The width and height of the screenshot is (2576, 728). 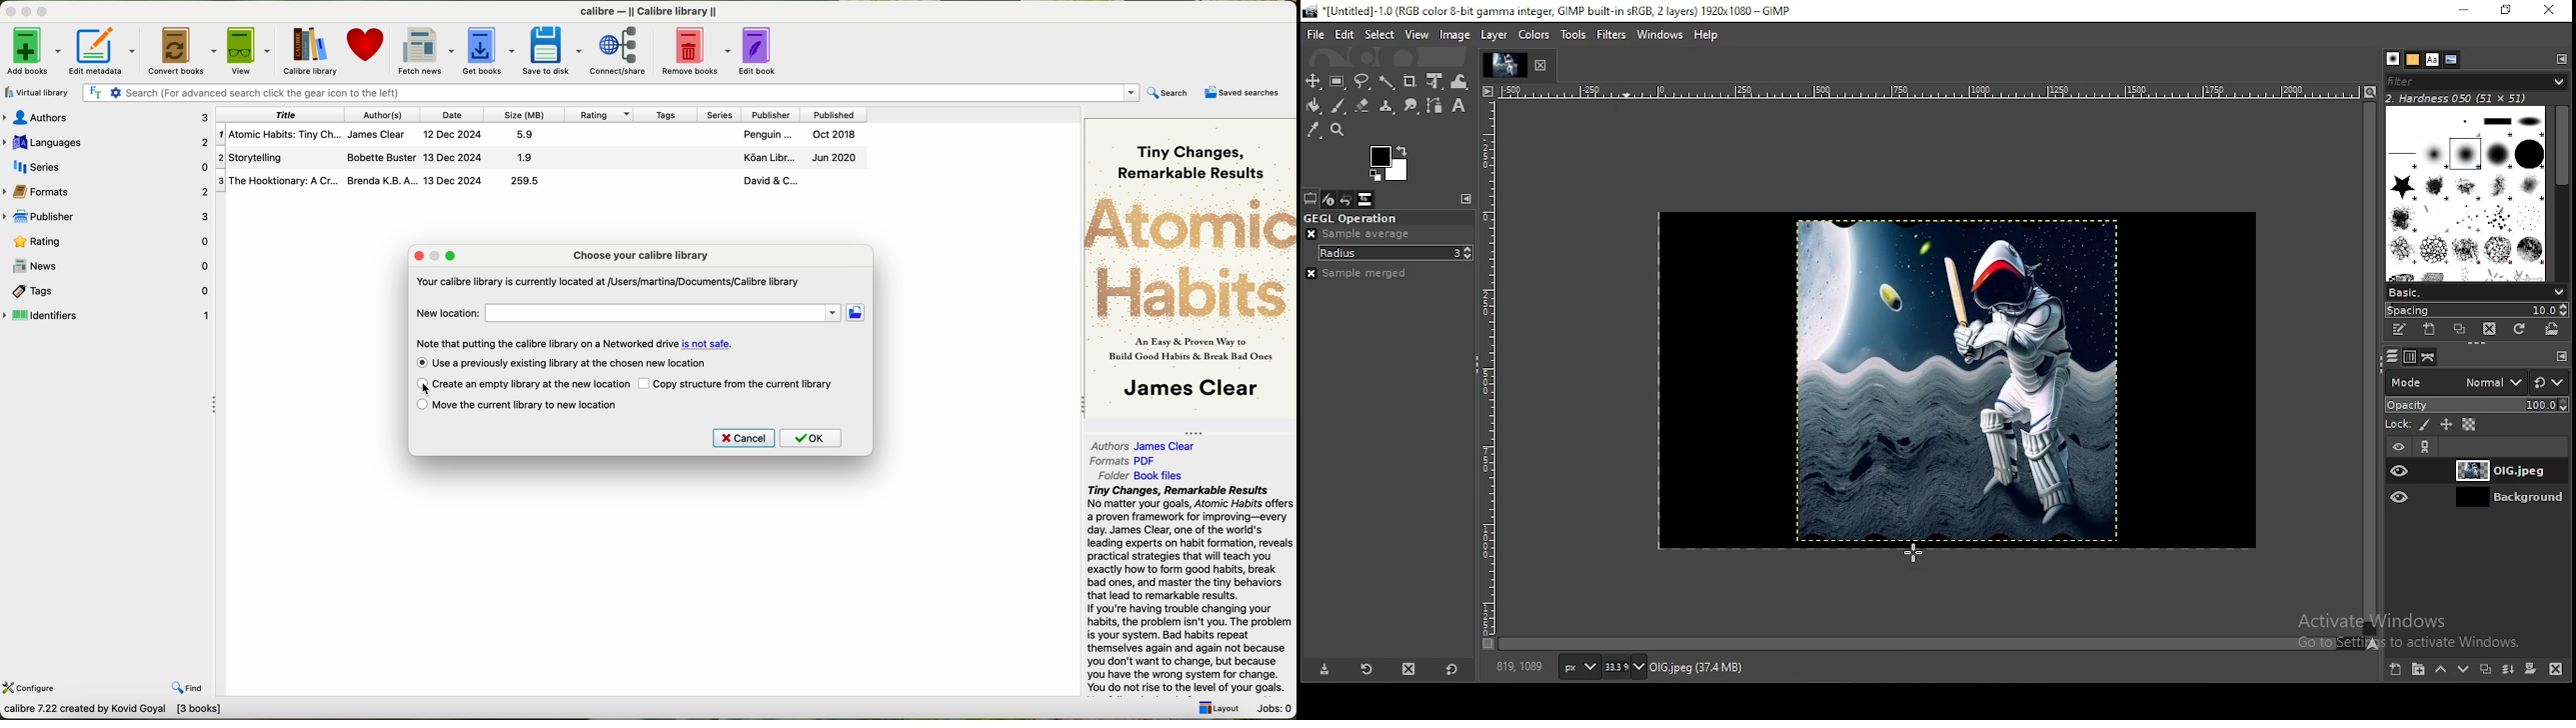 I want to click on refresh brushes, so click(x=2519, y=328).